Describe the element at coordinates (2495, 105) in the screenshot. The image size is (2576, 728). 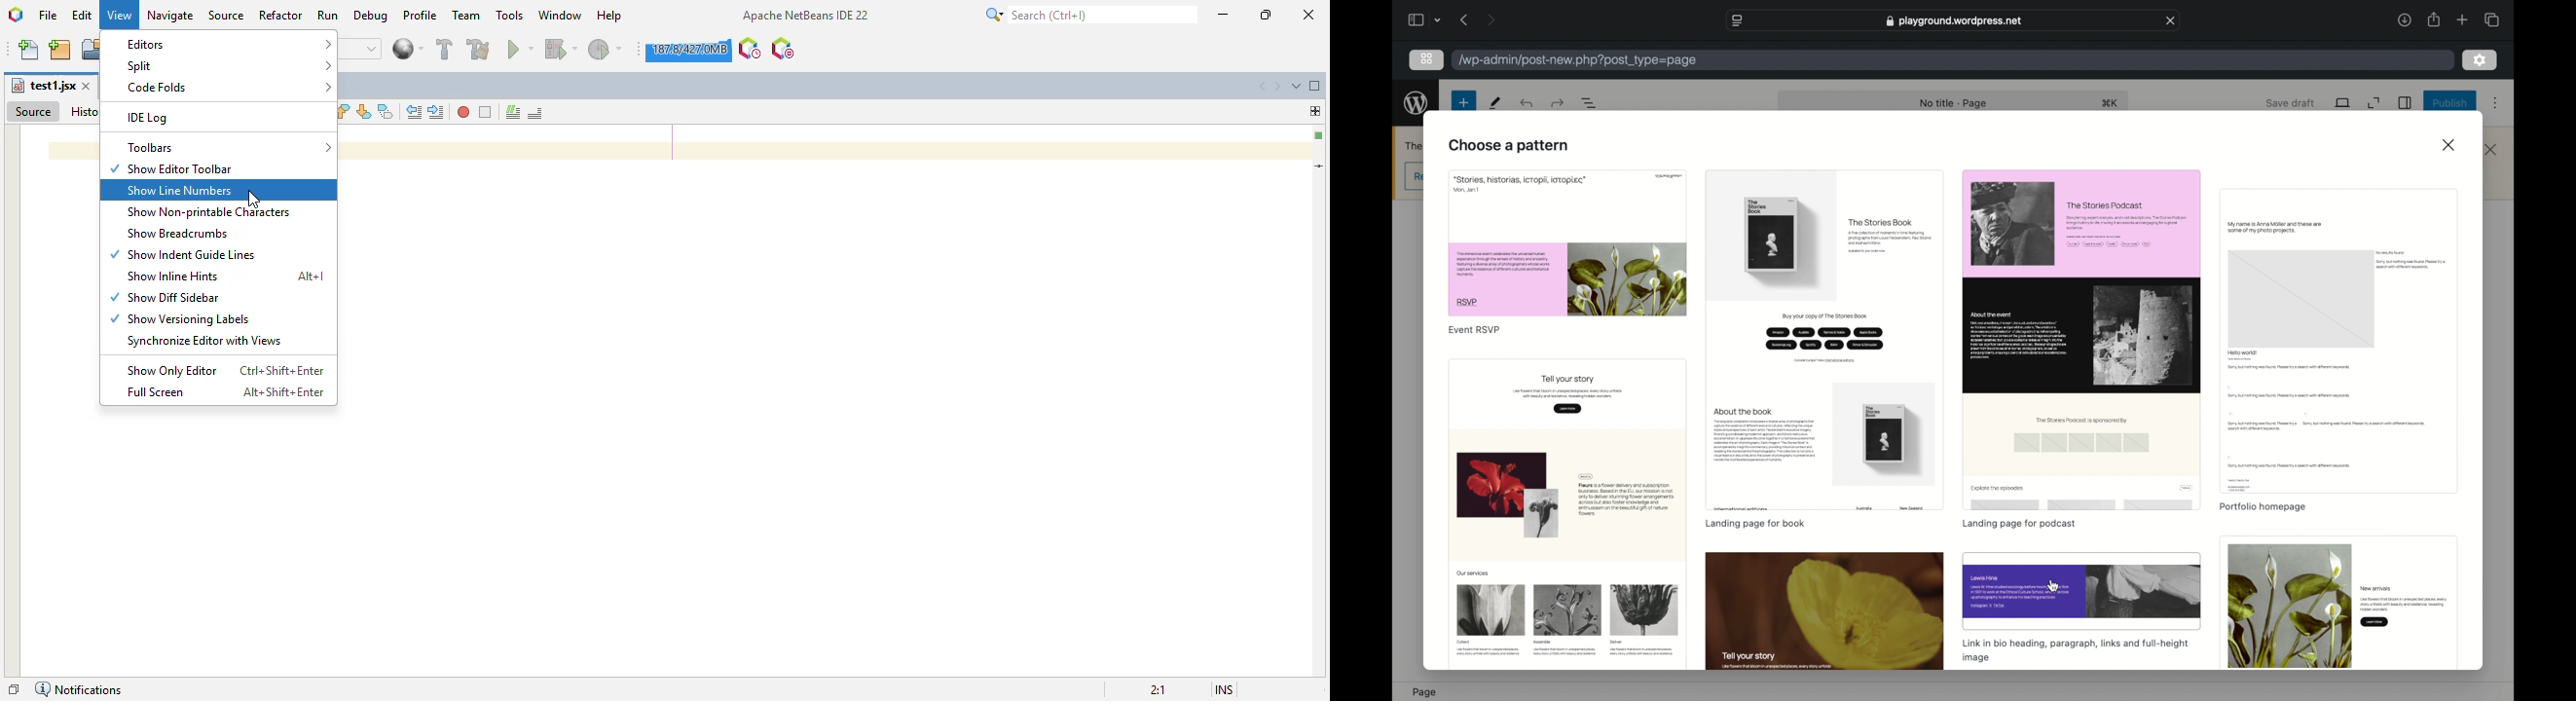
I see `more options` at that location.